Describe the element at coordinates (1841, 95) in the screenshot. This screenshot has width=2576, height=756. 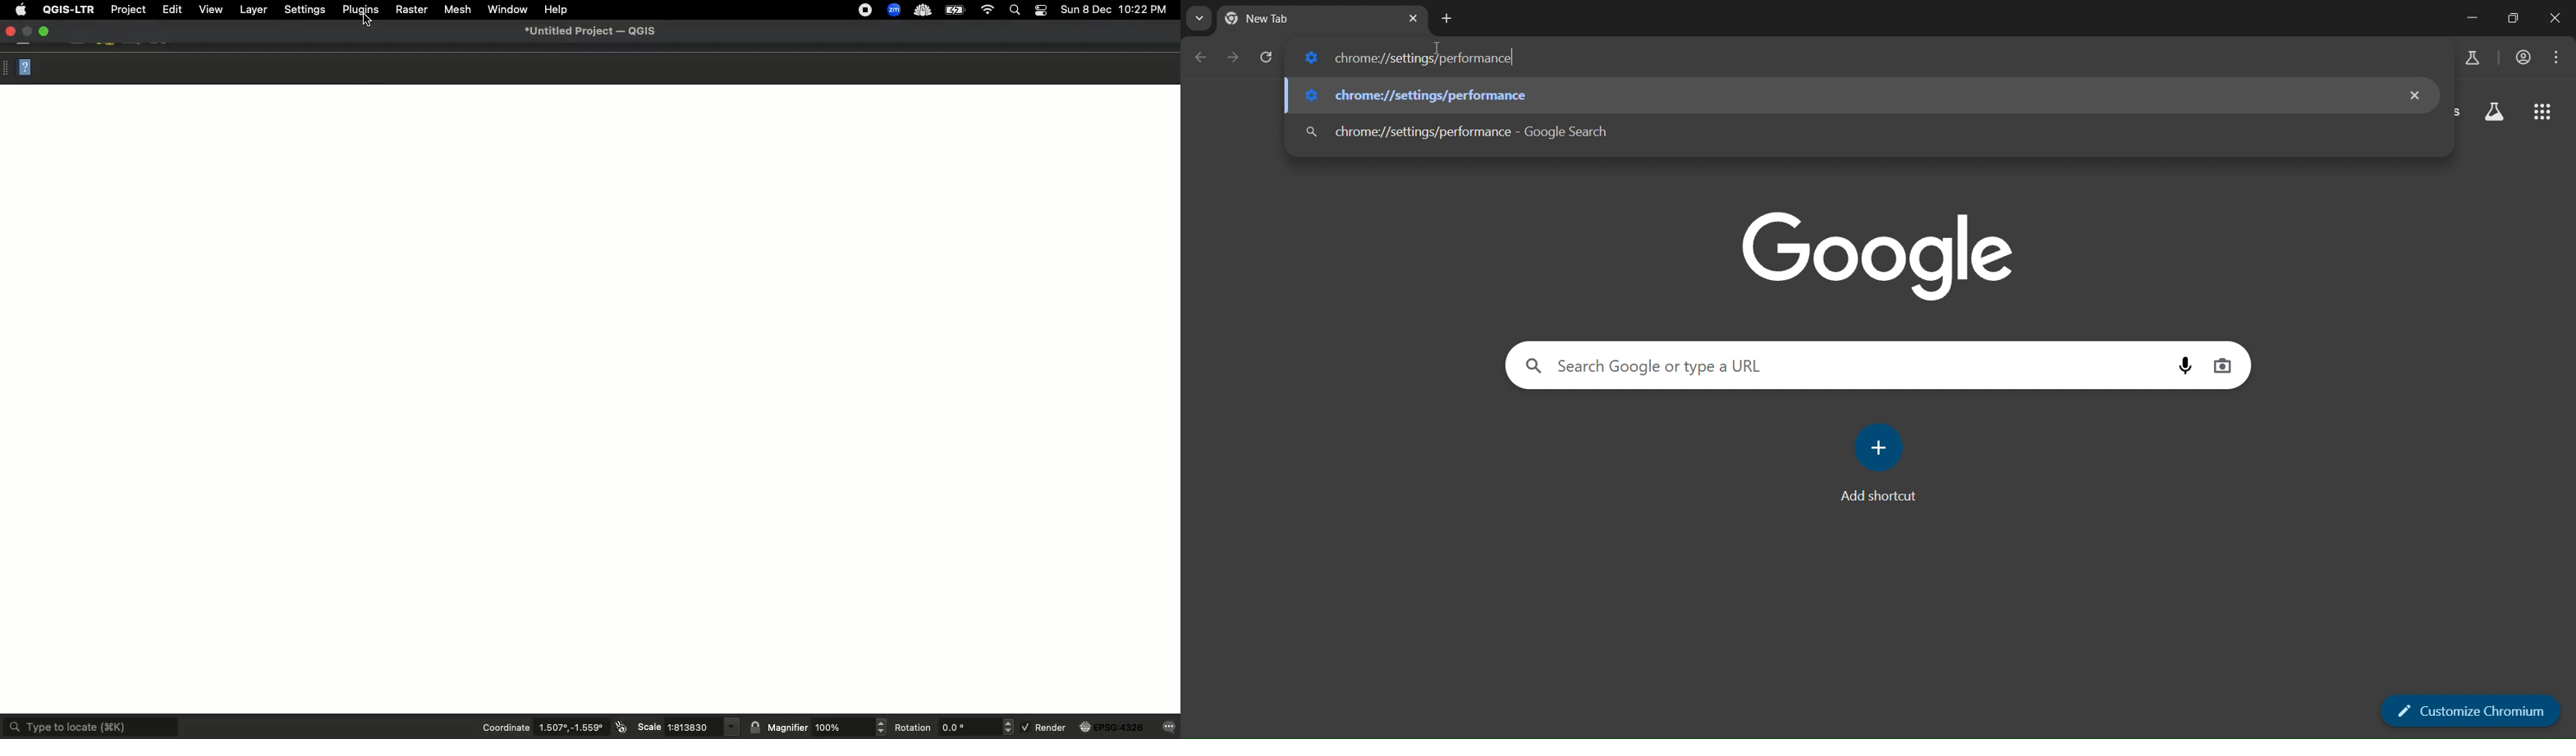
I see `chrome://settings/performance` at that location.